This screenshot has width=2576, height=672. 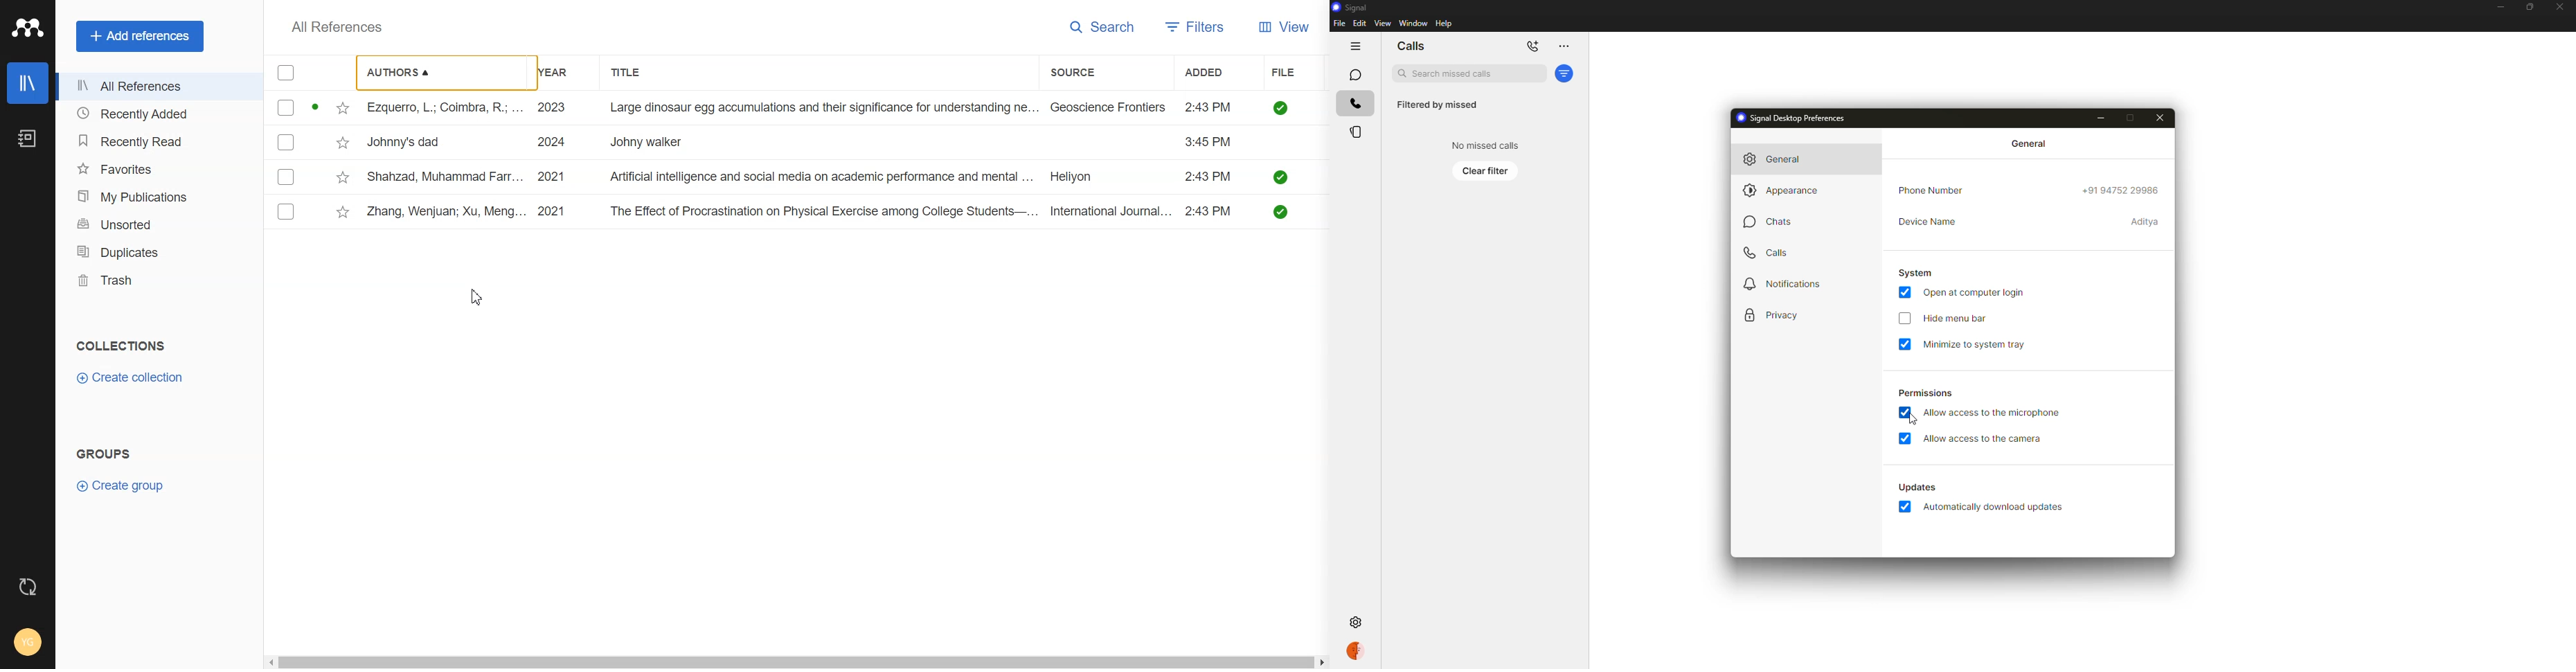 What do you see at coordinates (1111, 212) in the screenshot?
I see `International Journal` at bounding box center [1111, 212].